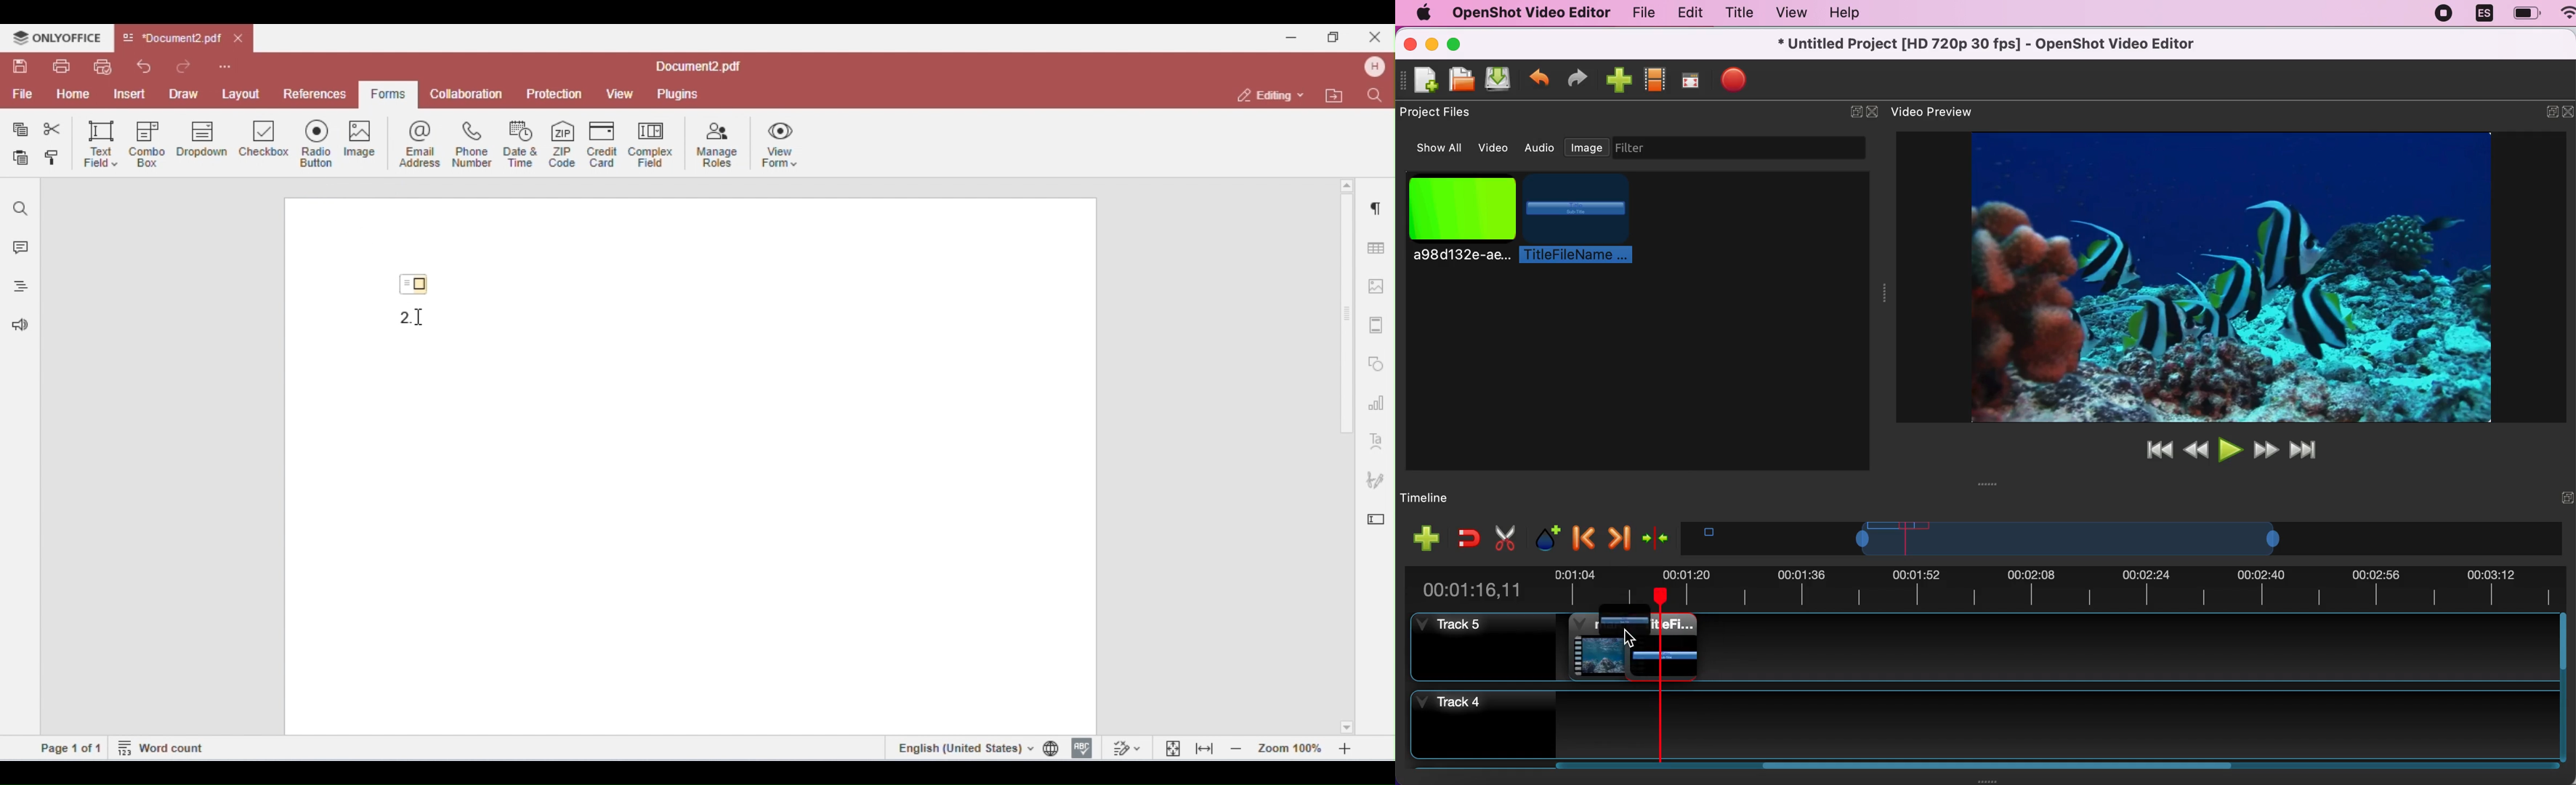  What do you see at coordinates (1603, 646) in the screenshot?
I see `clip 1` at bounding box center [1603, 646].